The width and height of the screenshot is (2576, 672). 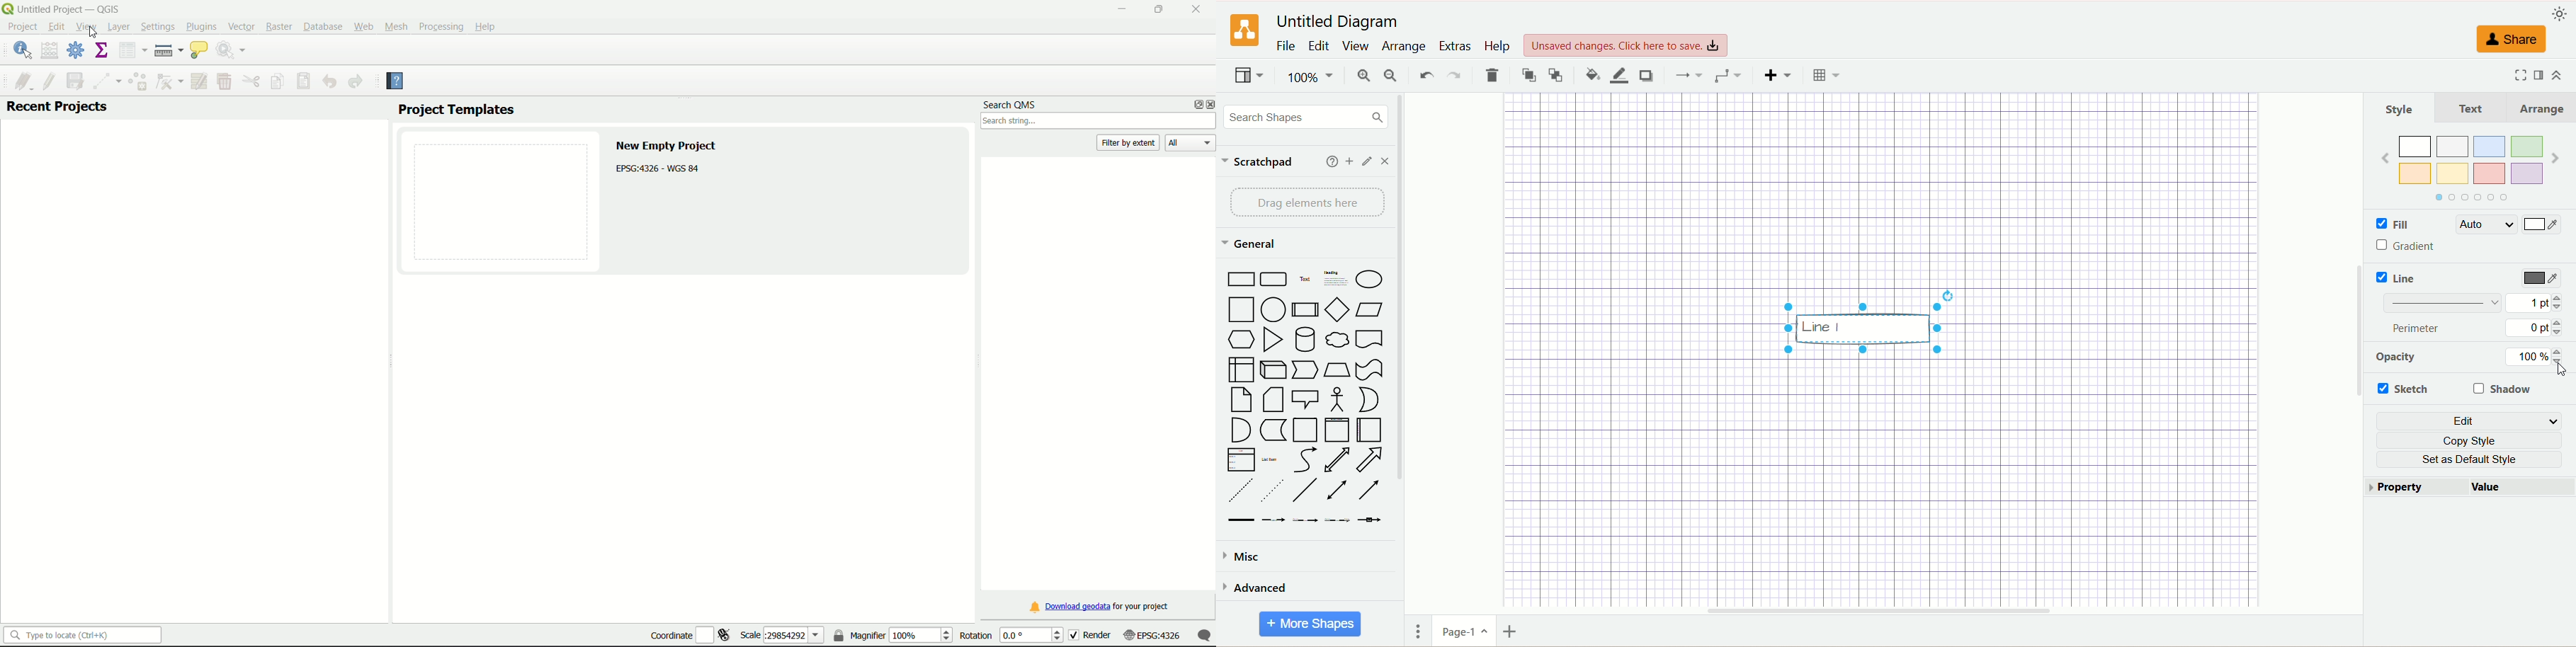 I want to click on view, so click(x=1248, y=75).